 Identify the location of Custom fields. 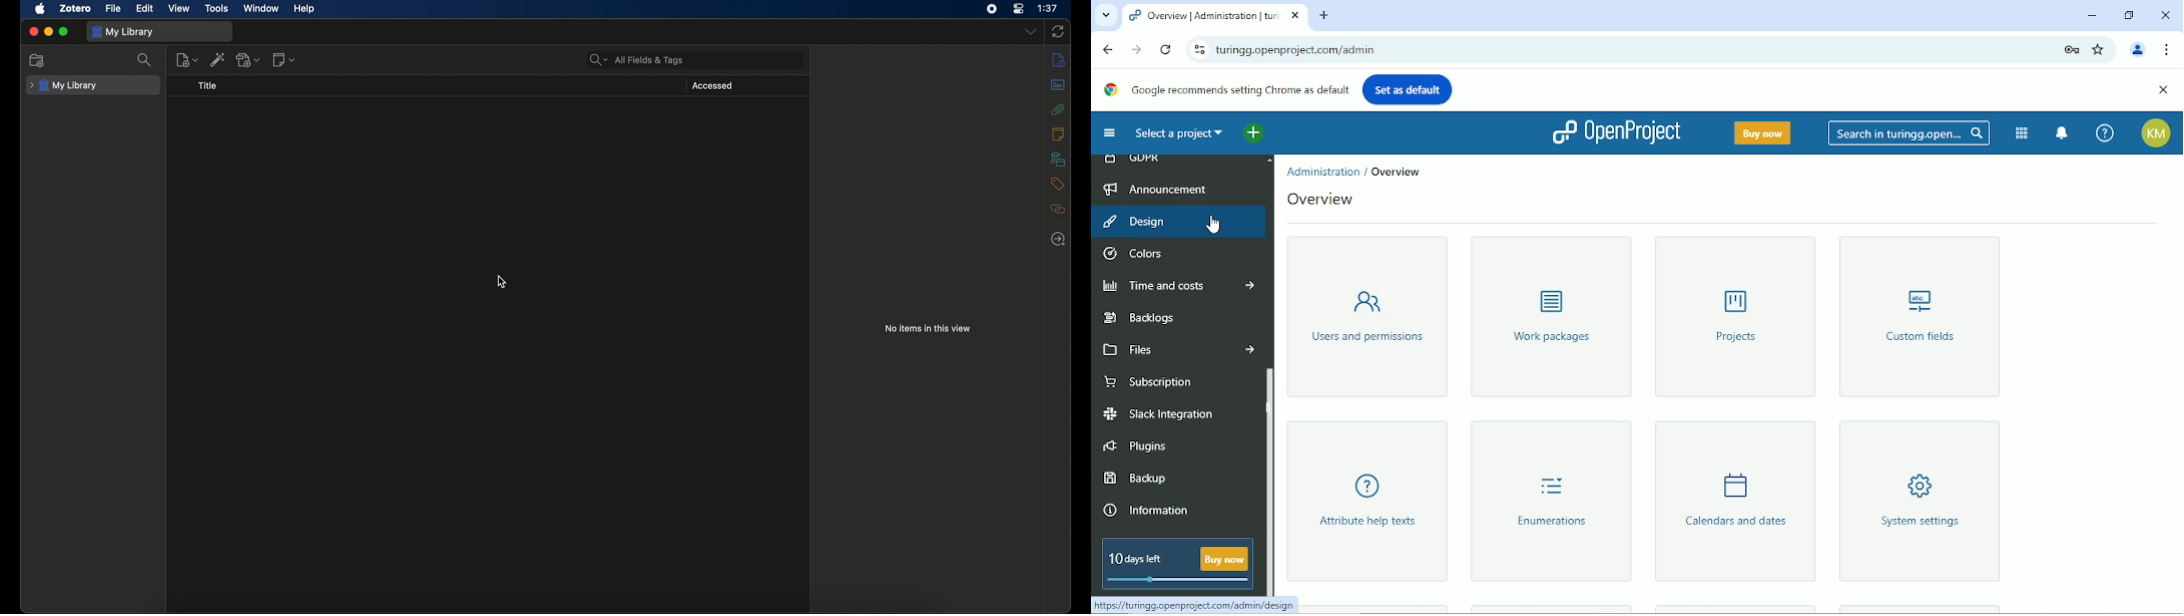
(1922, 317).